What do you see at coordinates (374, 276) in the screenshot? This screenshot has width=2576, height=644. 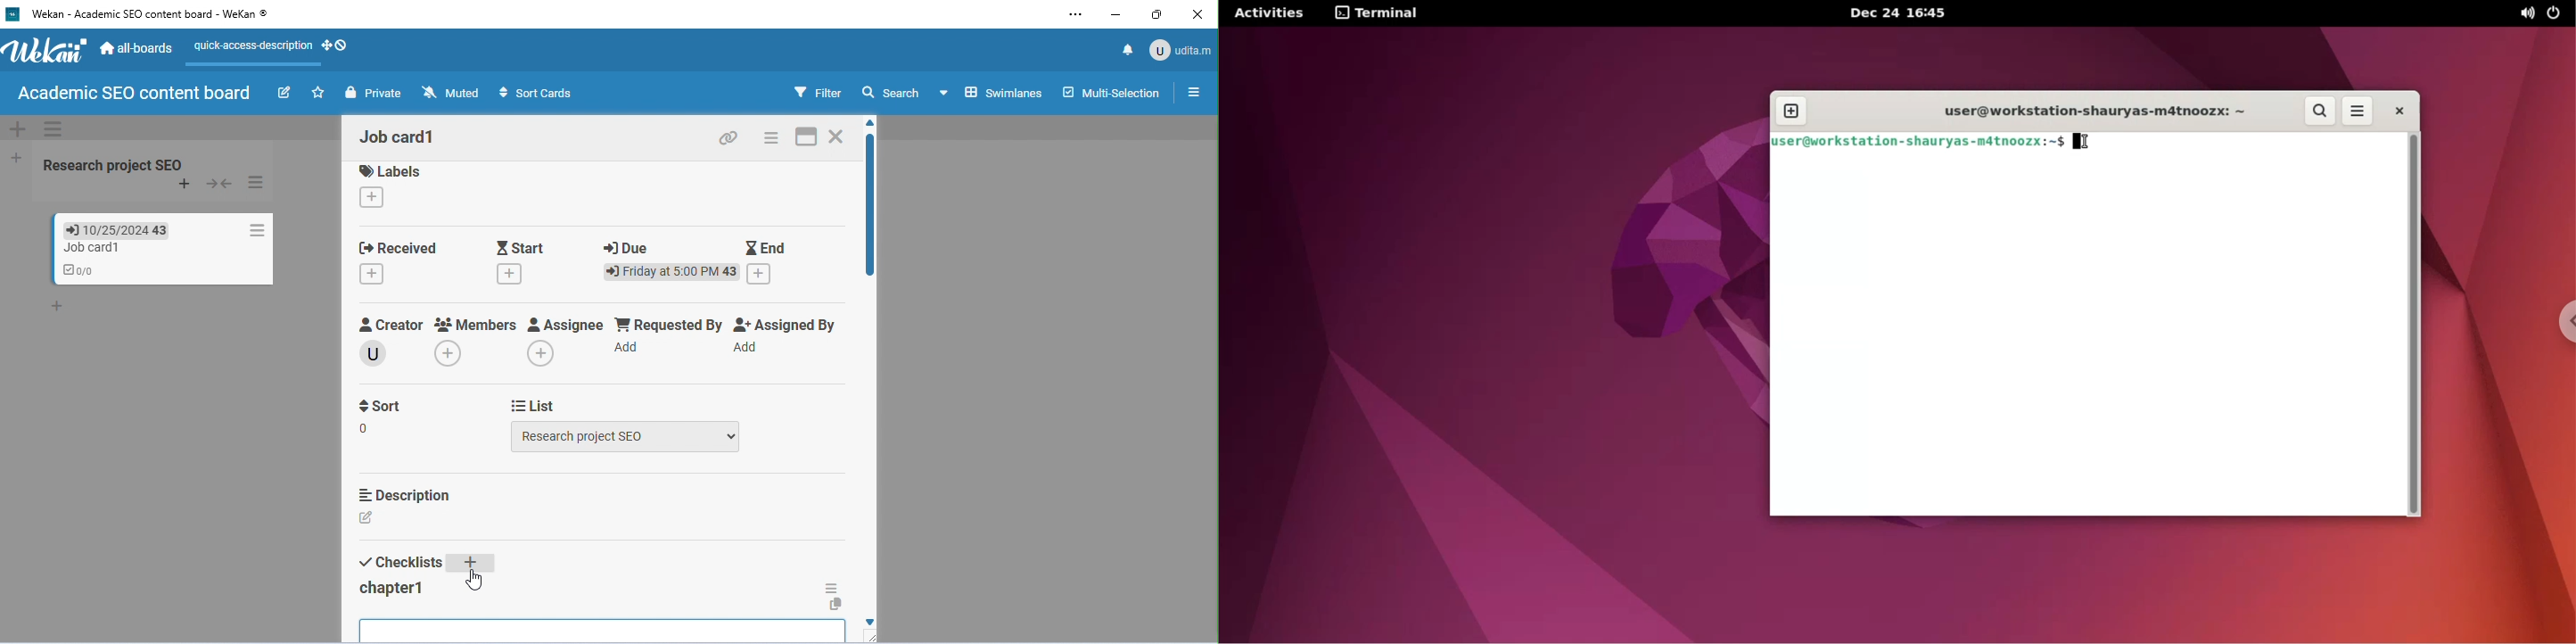 I see `add received date` at bounding box center [374, 276].